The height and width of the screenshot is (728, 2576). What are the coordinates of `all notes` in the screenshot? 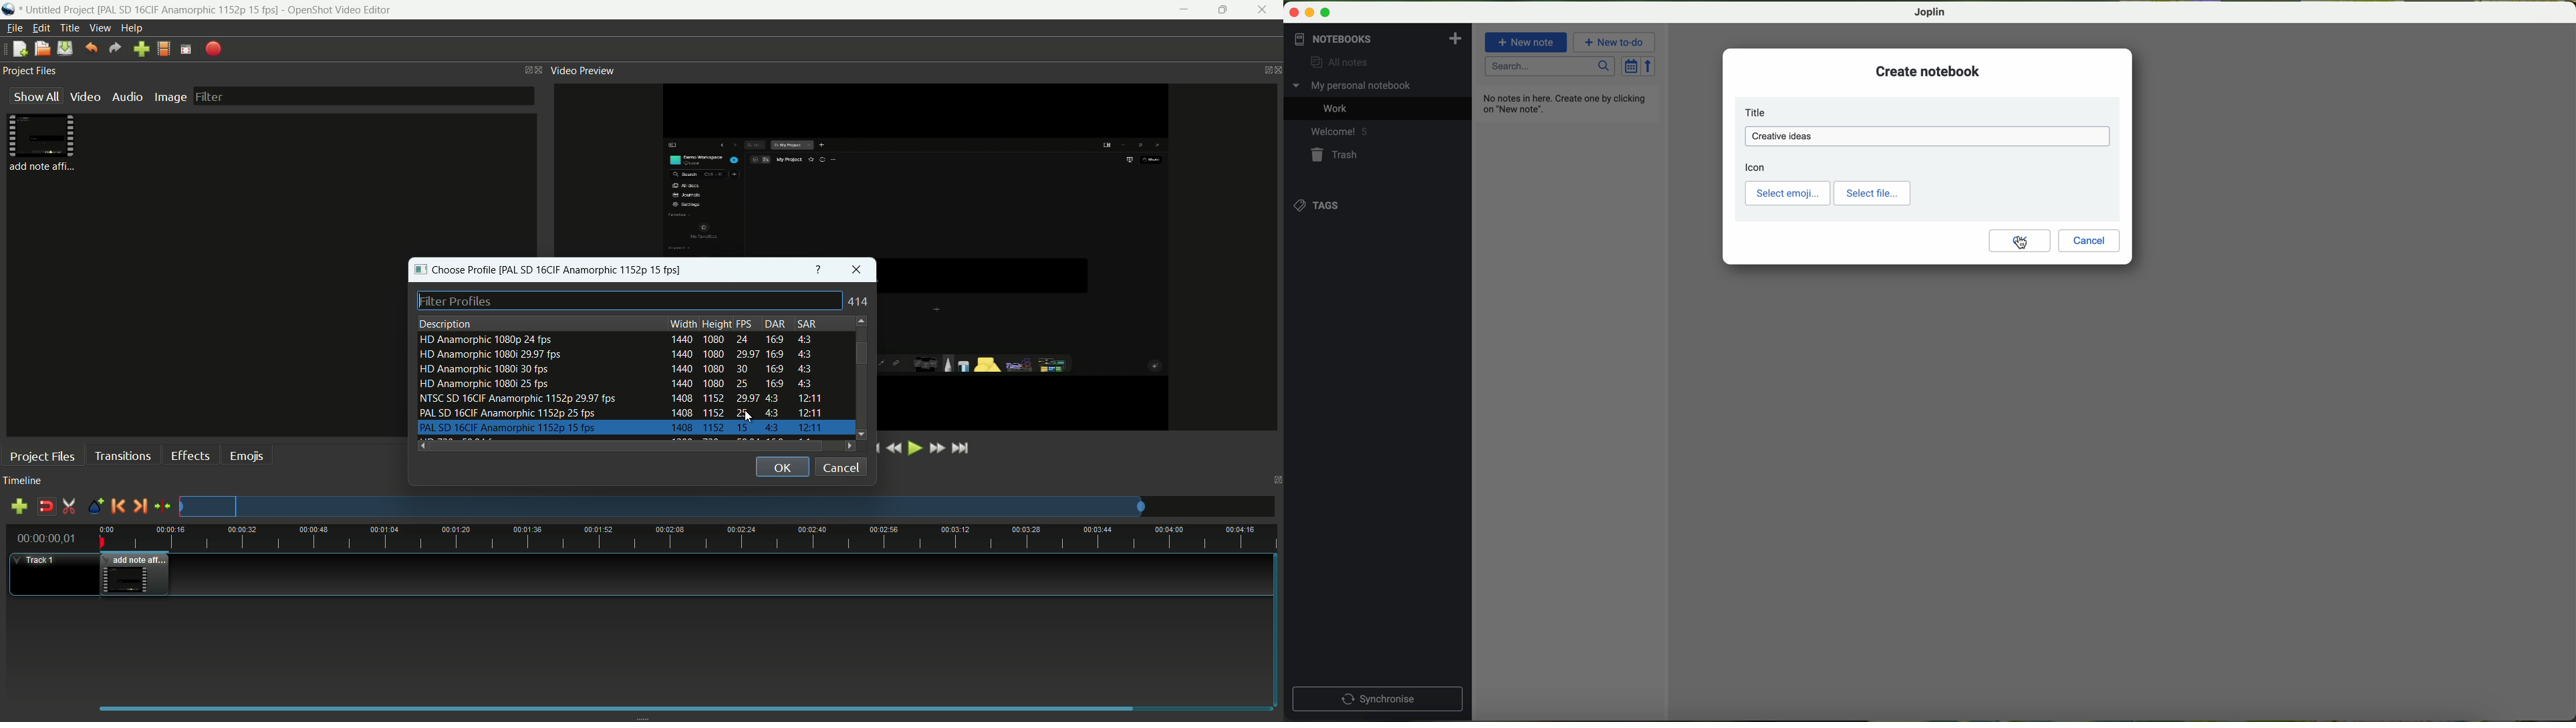 It's located at (1335, 63).